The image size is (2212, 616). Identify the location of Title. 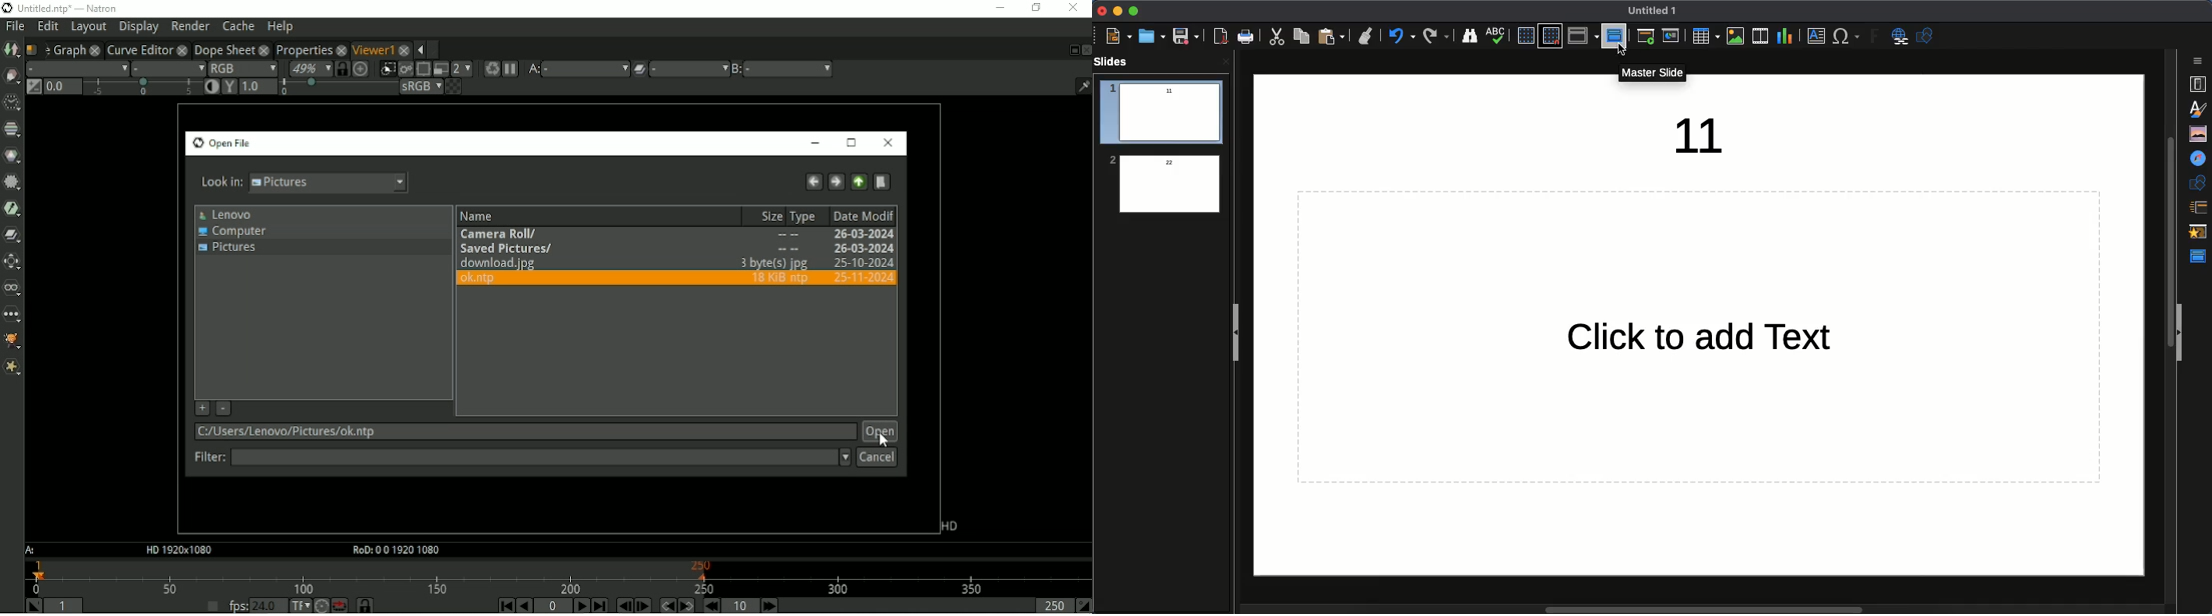
(1708, 136).